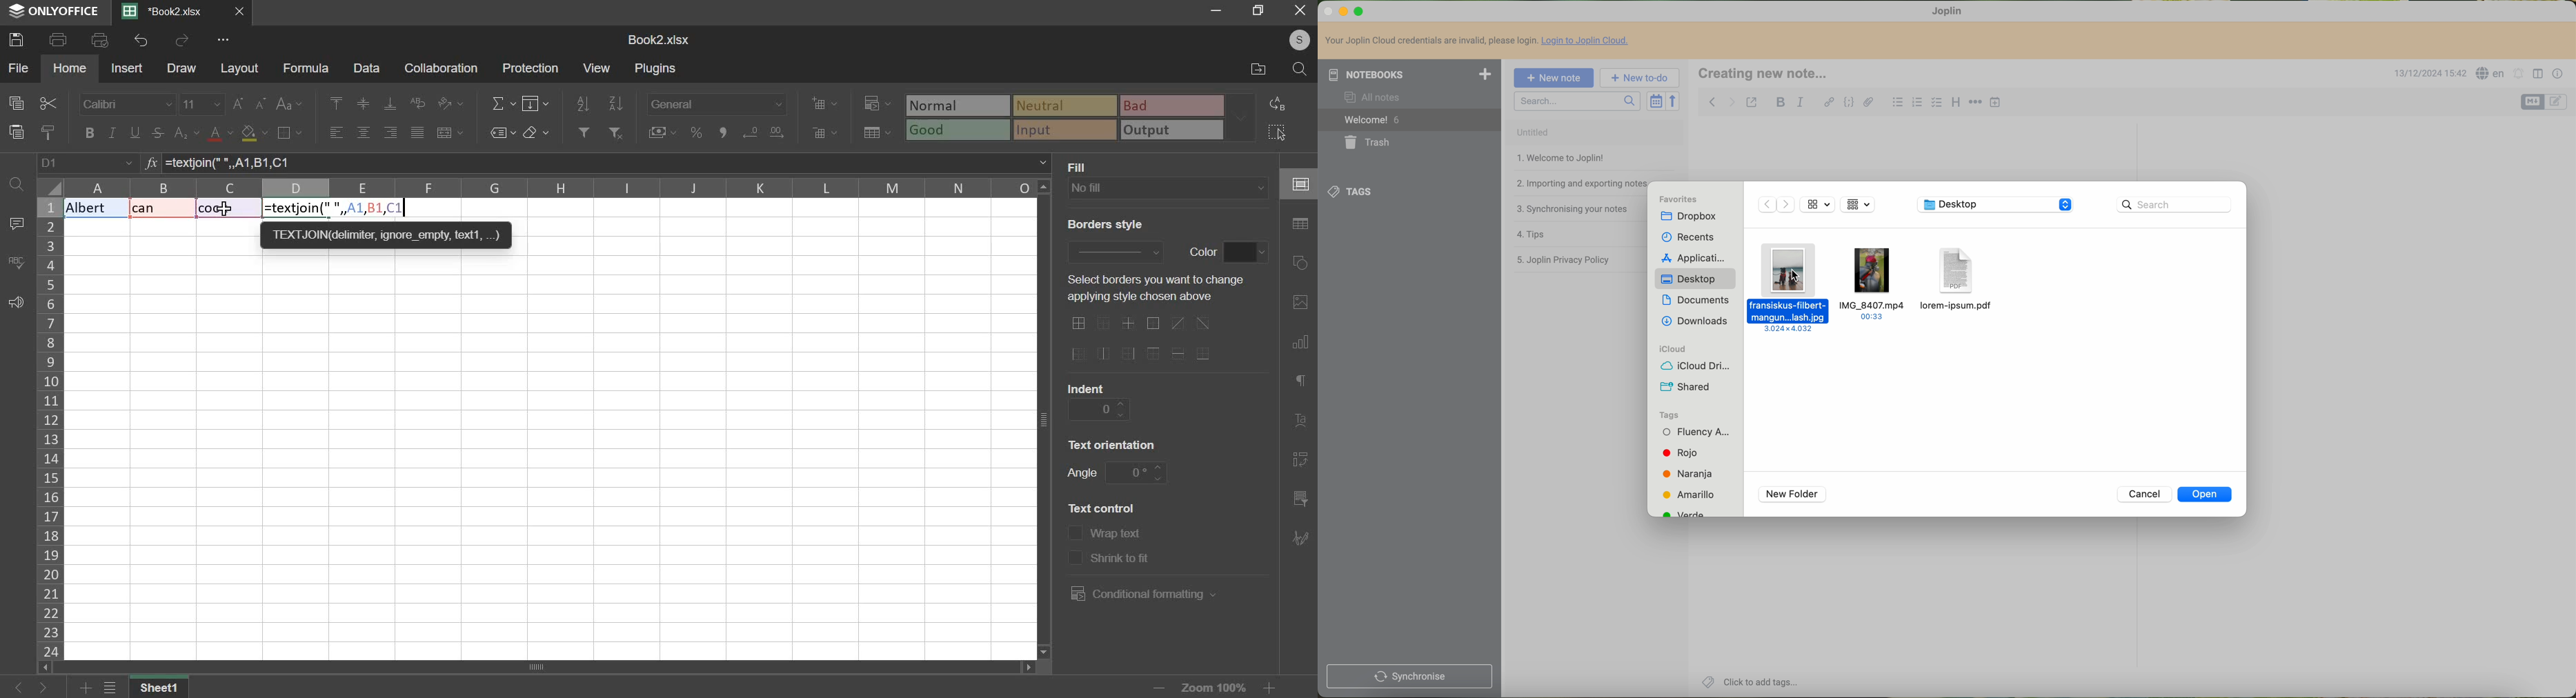 The width and height of the screenshot is (2576, 700). Describe the element at coordinates (1695, 431) in the screenshot. I see `fluency tag` at that location.